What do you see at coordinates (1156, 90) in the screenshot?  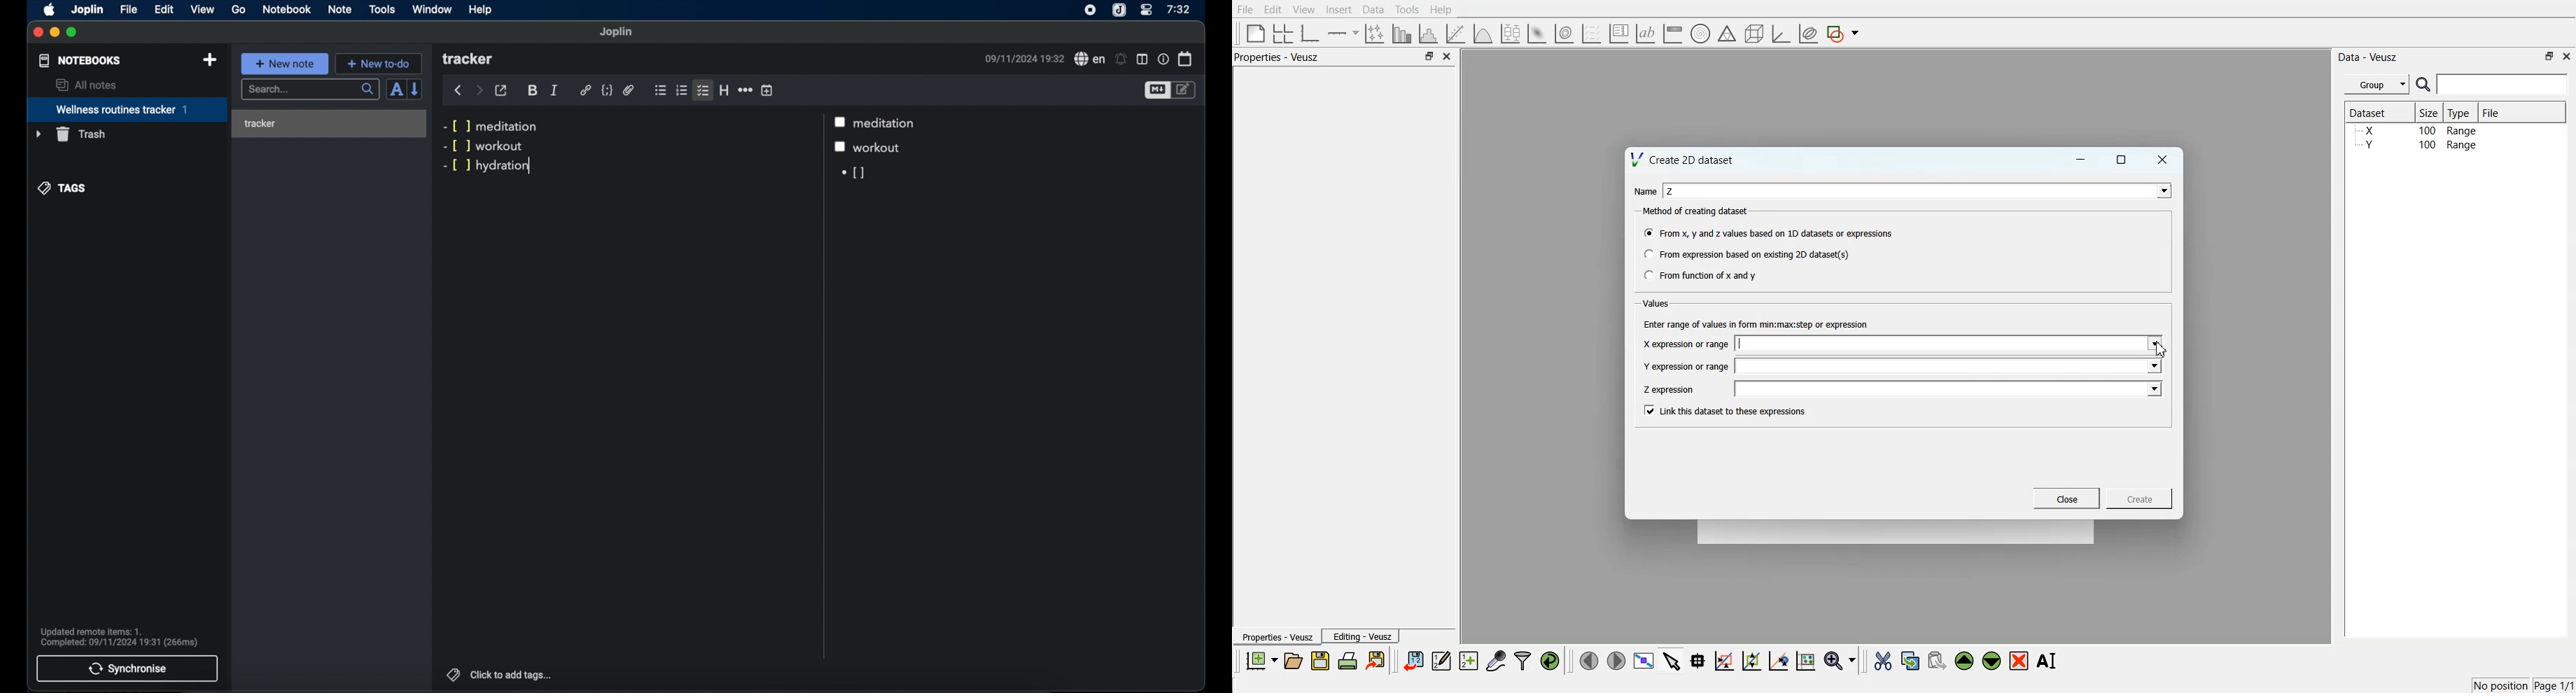 I see `toggle editor` at bounding box center [1156, 90].